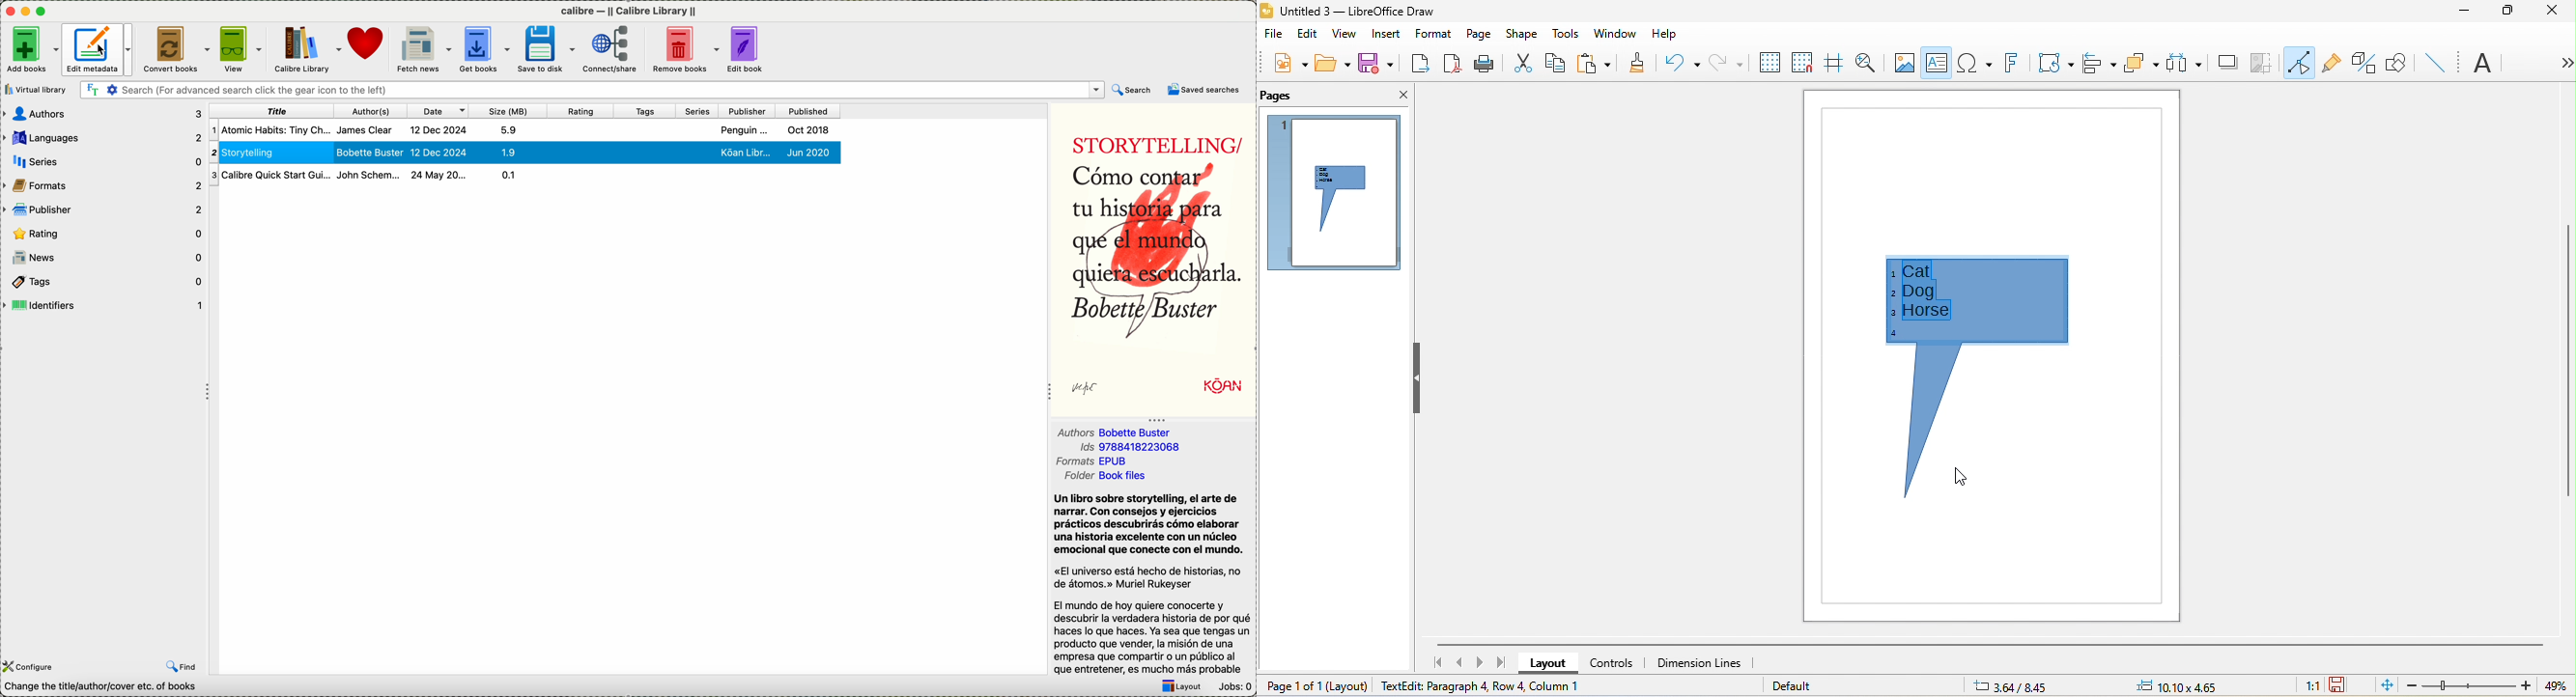 Image resolution: width=2576 pixels, height=700 pixels. What do you see at coordinates (1431, 36) in the screenshot?
I see `format` at bounding box center [1431, 36].